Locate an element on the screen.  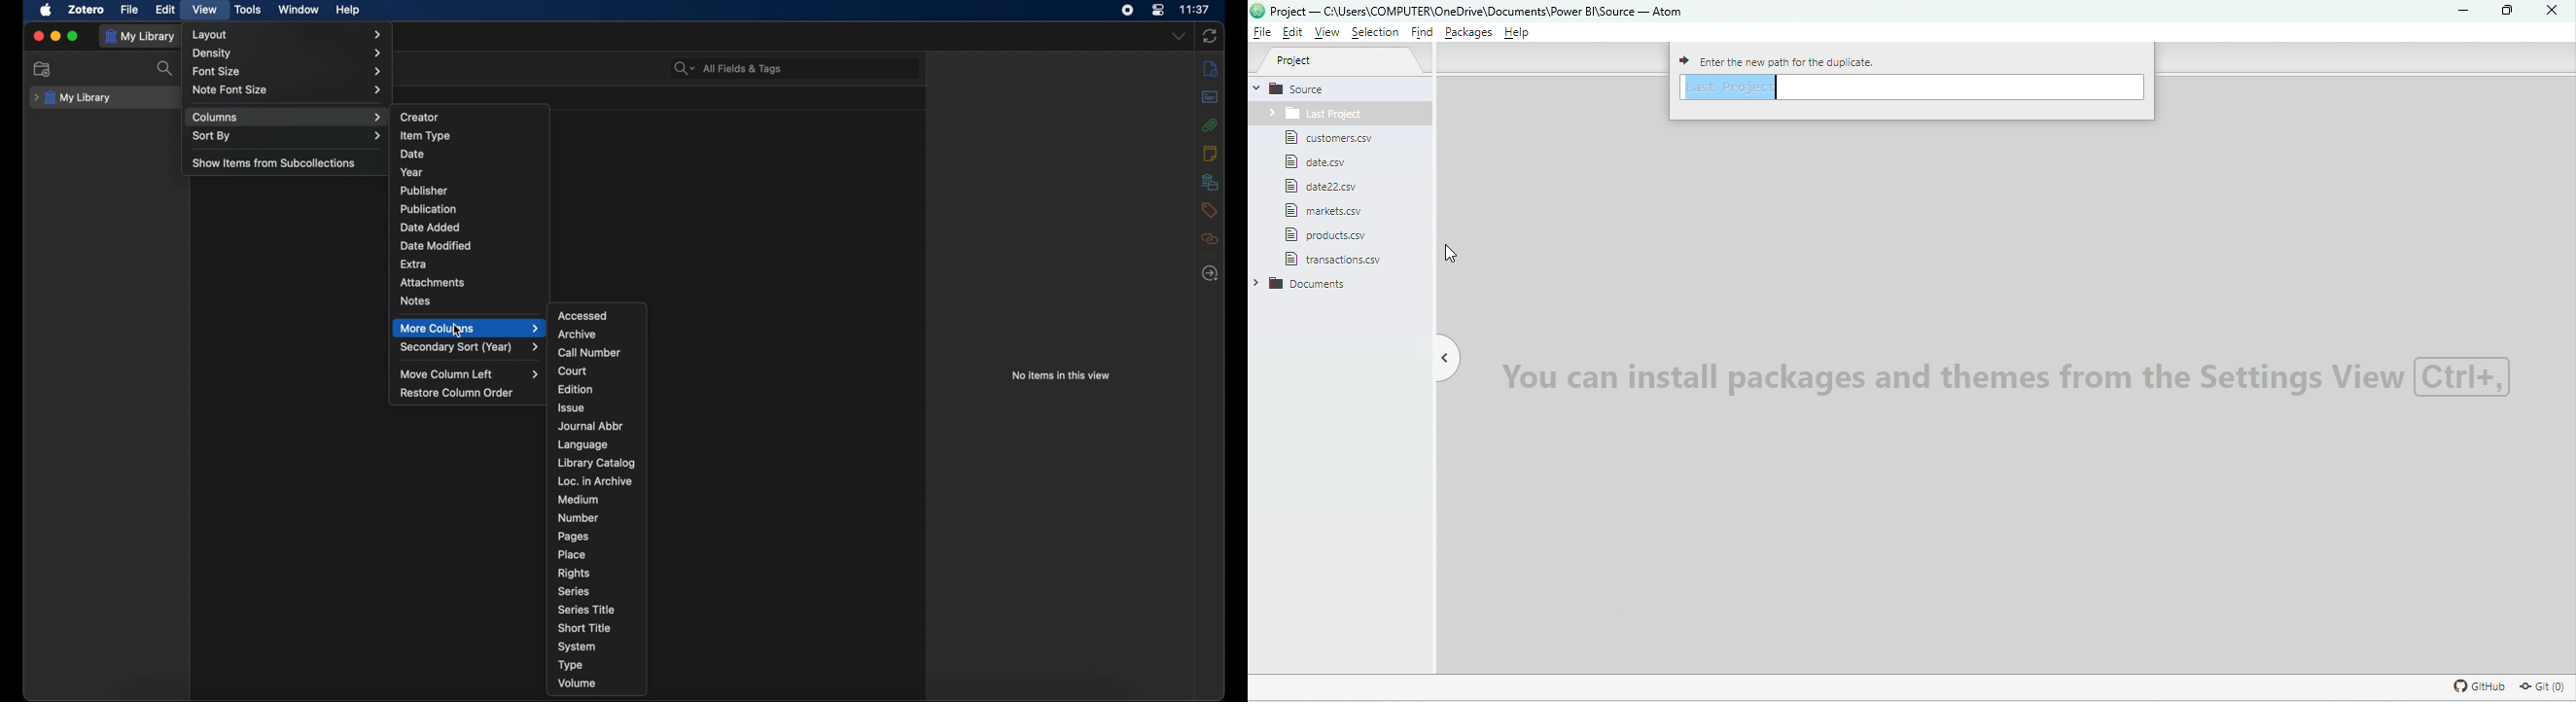
font size is located at coordinates (286, 70).